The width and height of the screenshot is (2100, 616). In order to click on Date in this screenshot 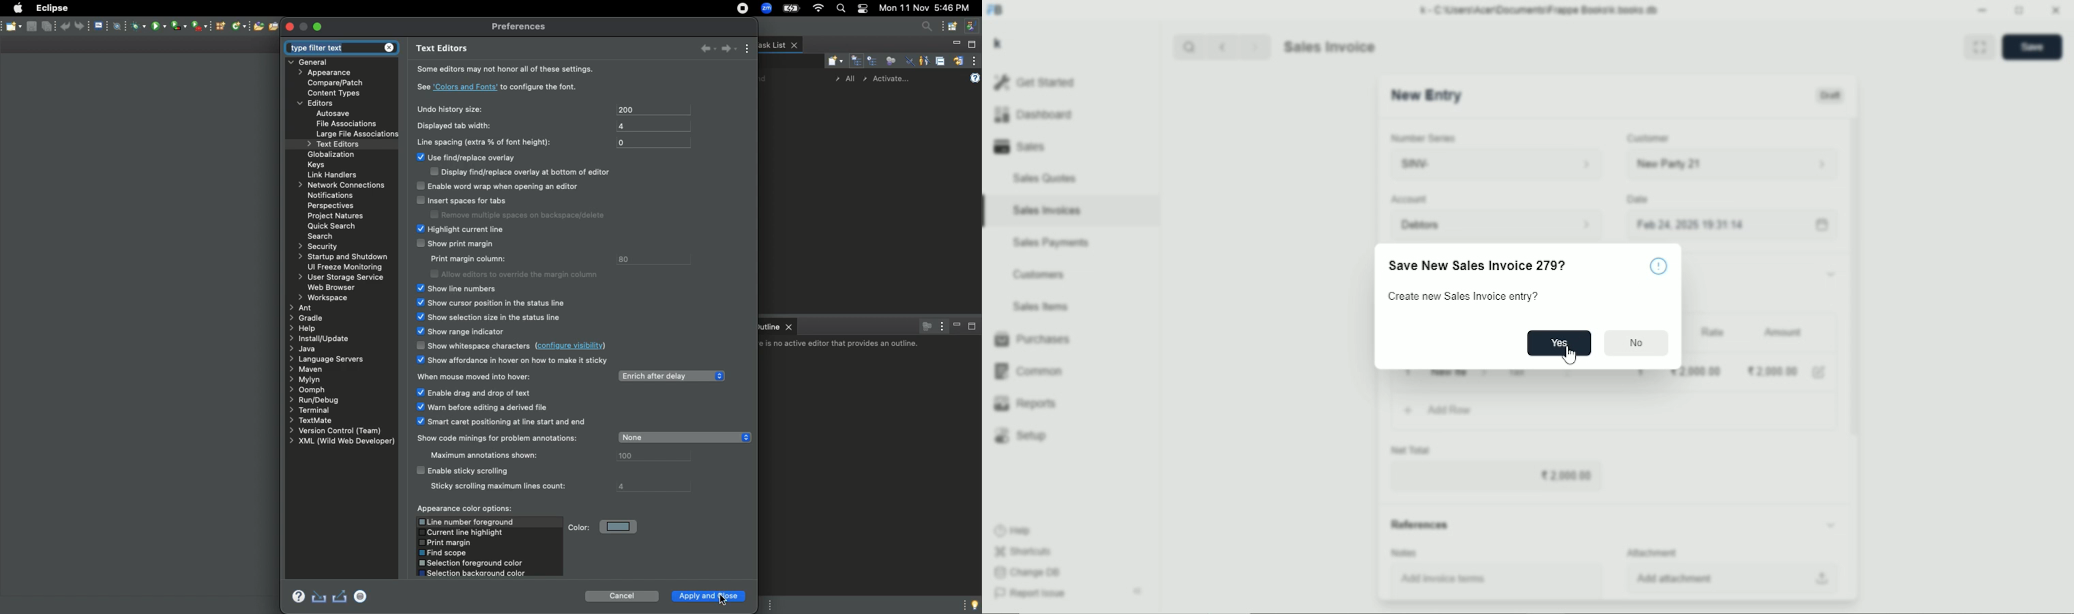, I will do `click(1637, 199)`.